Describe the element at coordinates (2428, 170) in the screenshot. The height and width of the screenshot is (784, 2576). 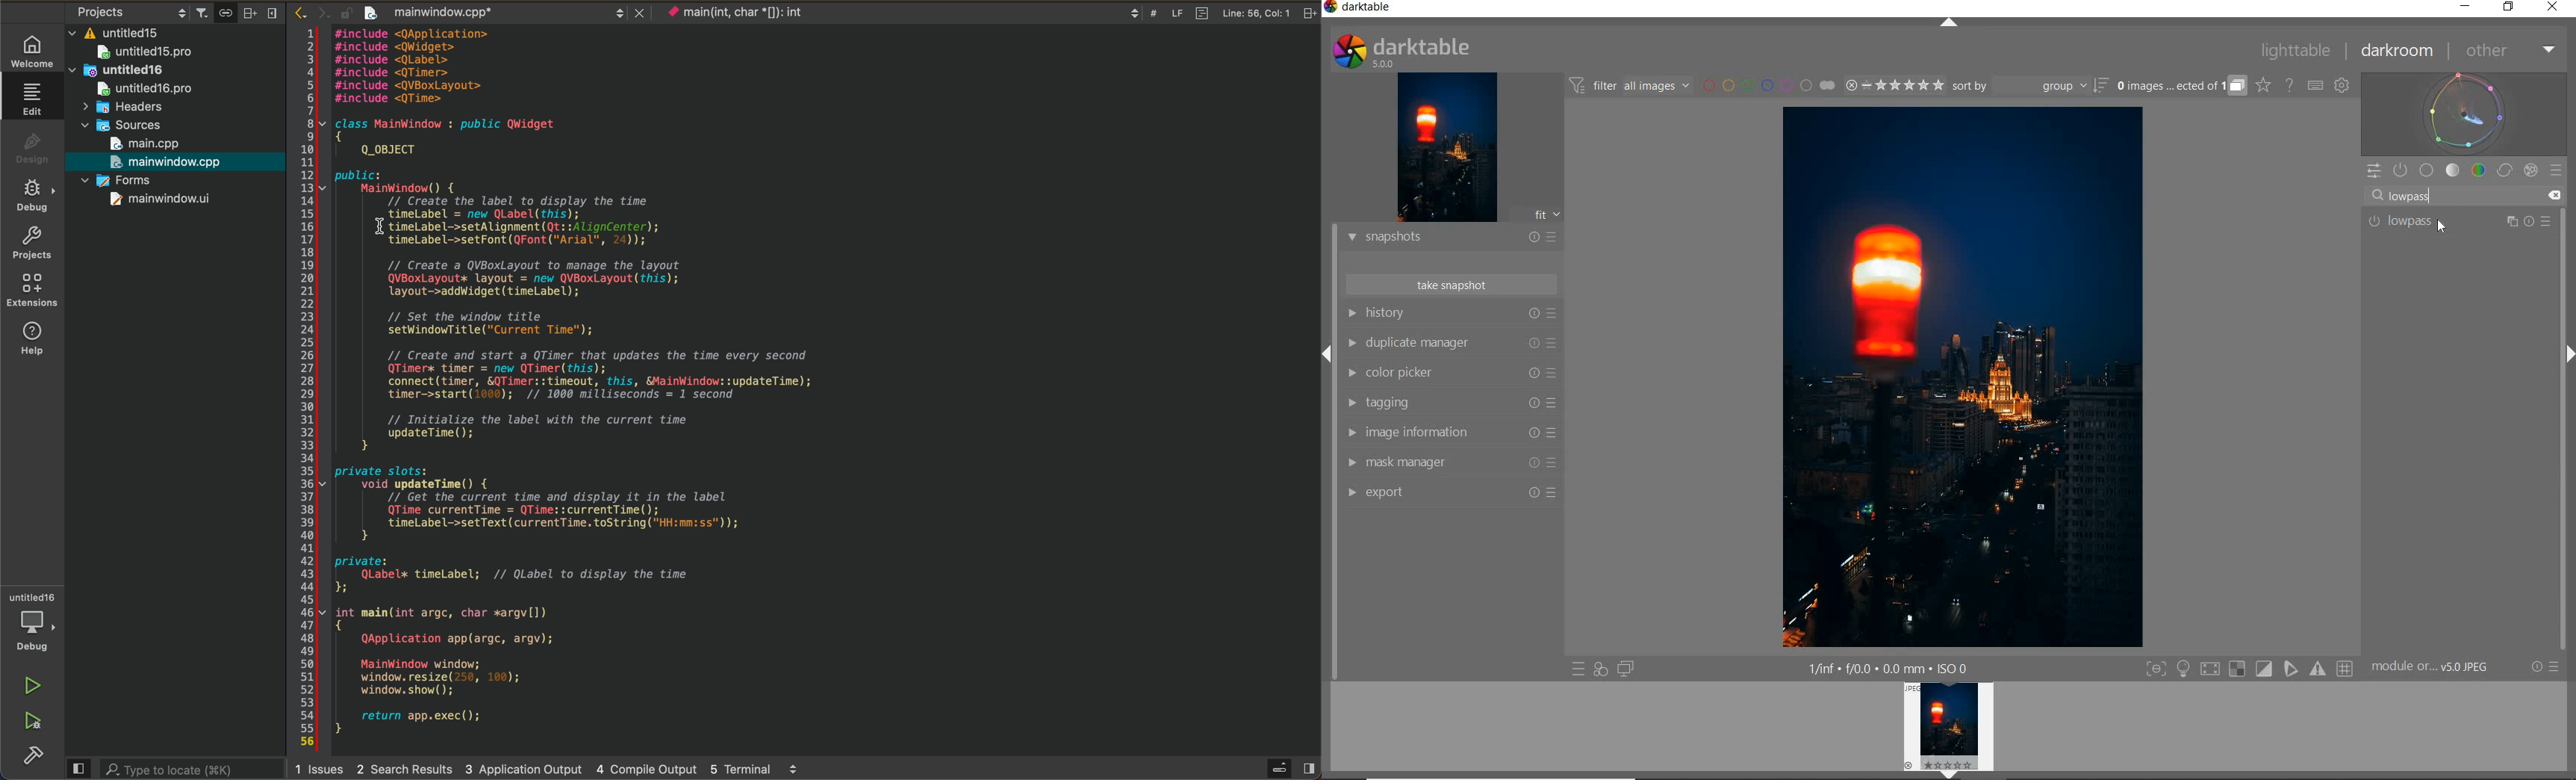
I see `BASE` at that location.